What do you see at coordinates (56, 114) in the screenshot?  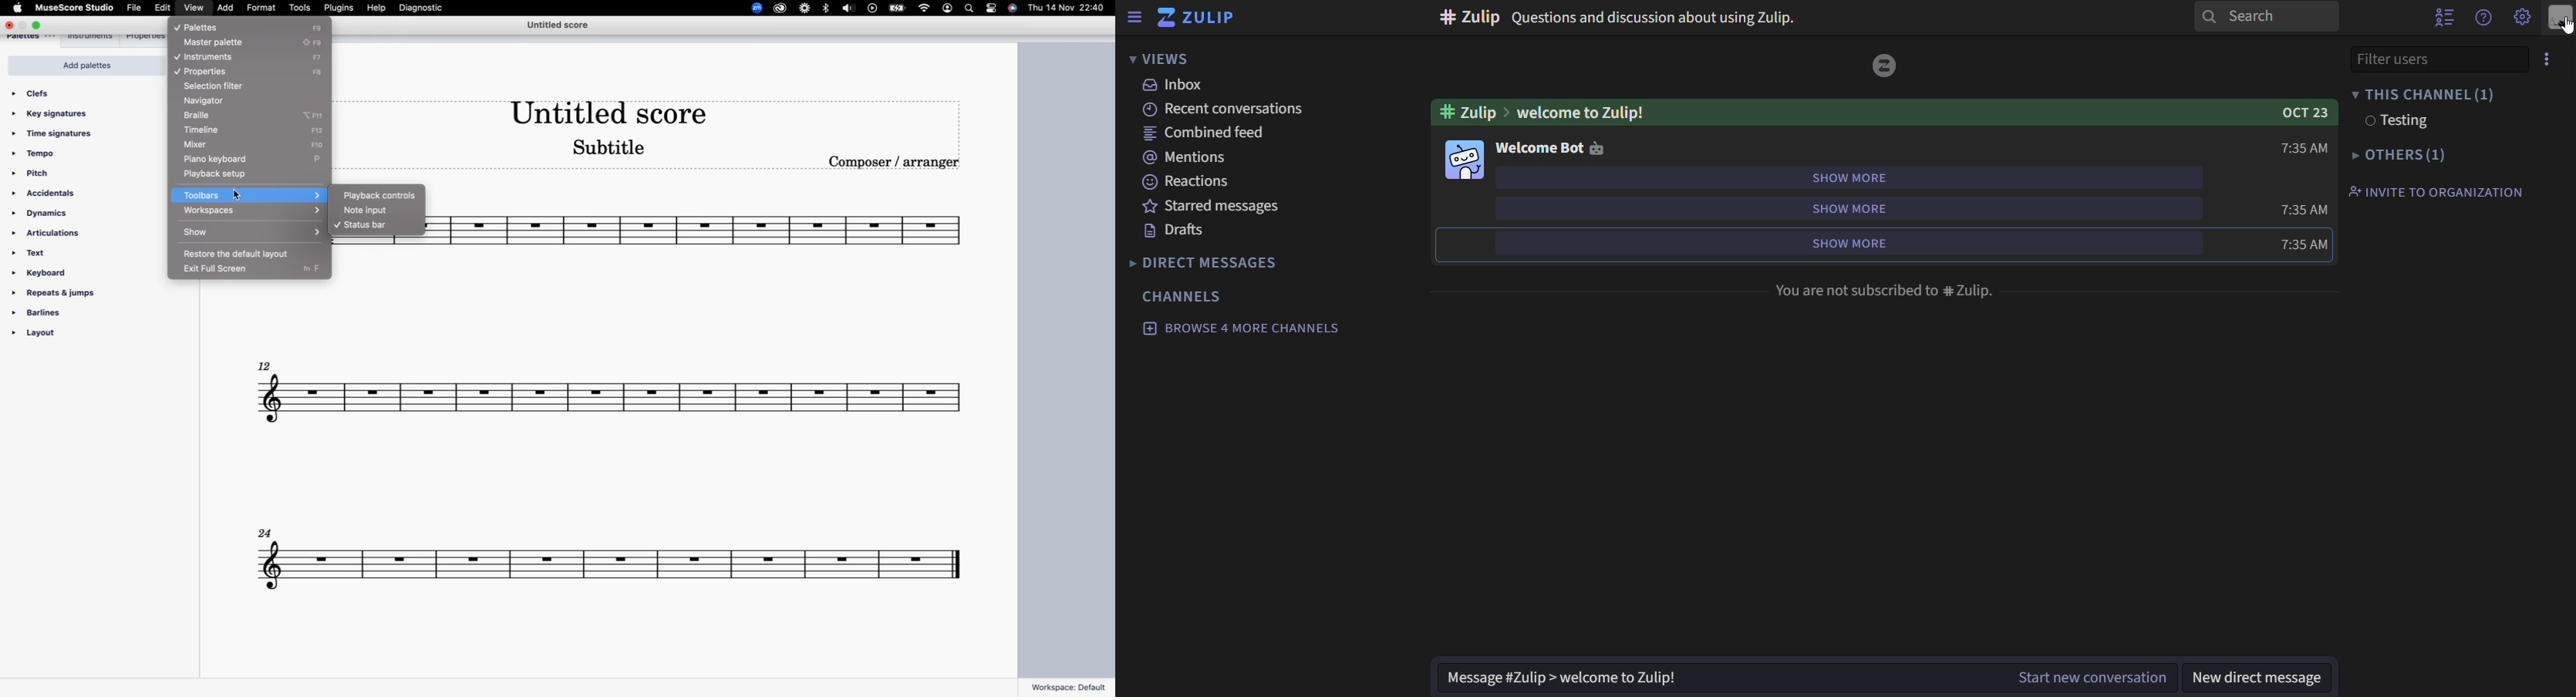 I see `key signatures` at bounding box center [56, 114].